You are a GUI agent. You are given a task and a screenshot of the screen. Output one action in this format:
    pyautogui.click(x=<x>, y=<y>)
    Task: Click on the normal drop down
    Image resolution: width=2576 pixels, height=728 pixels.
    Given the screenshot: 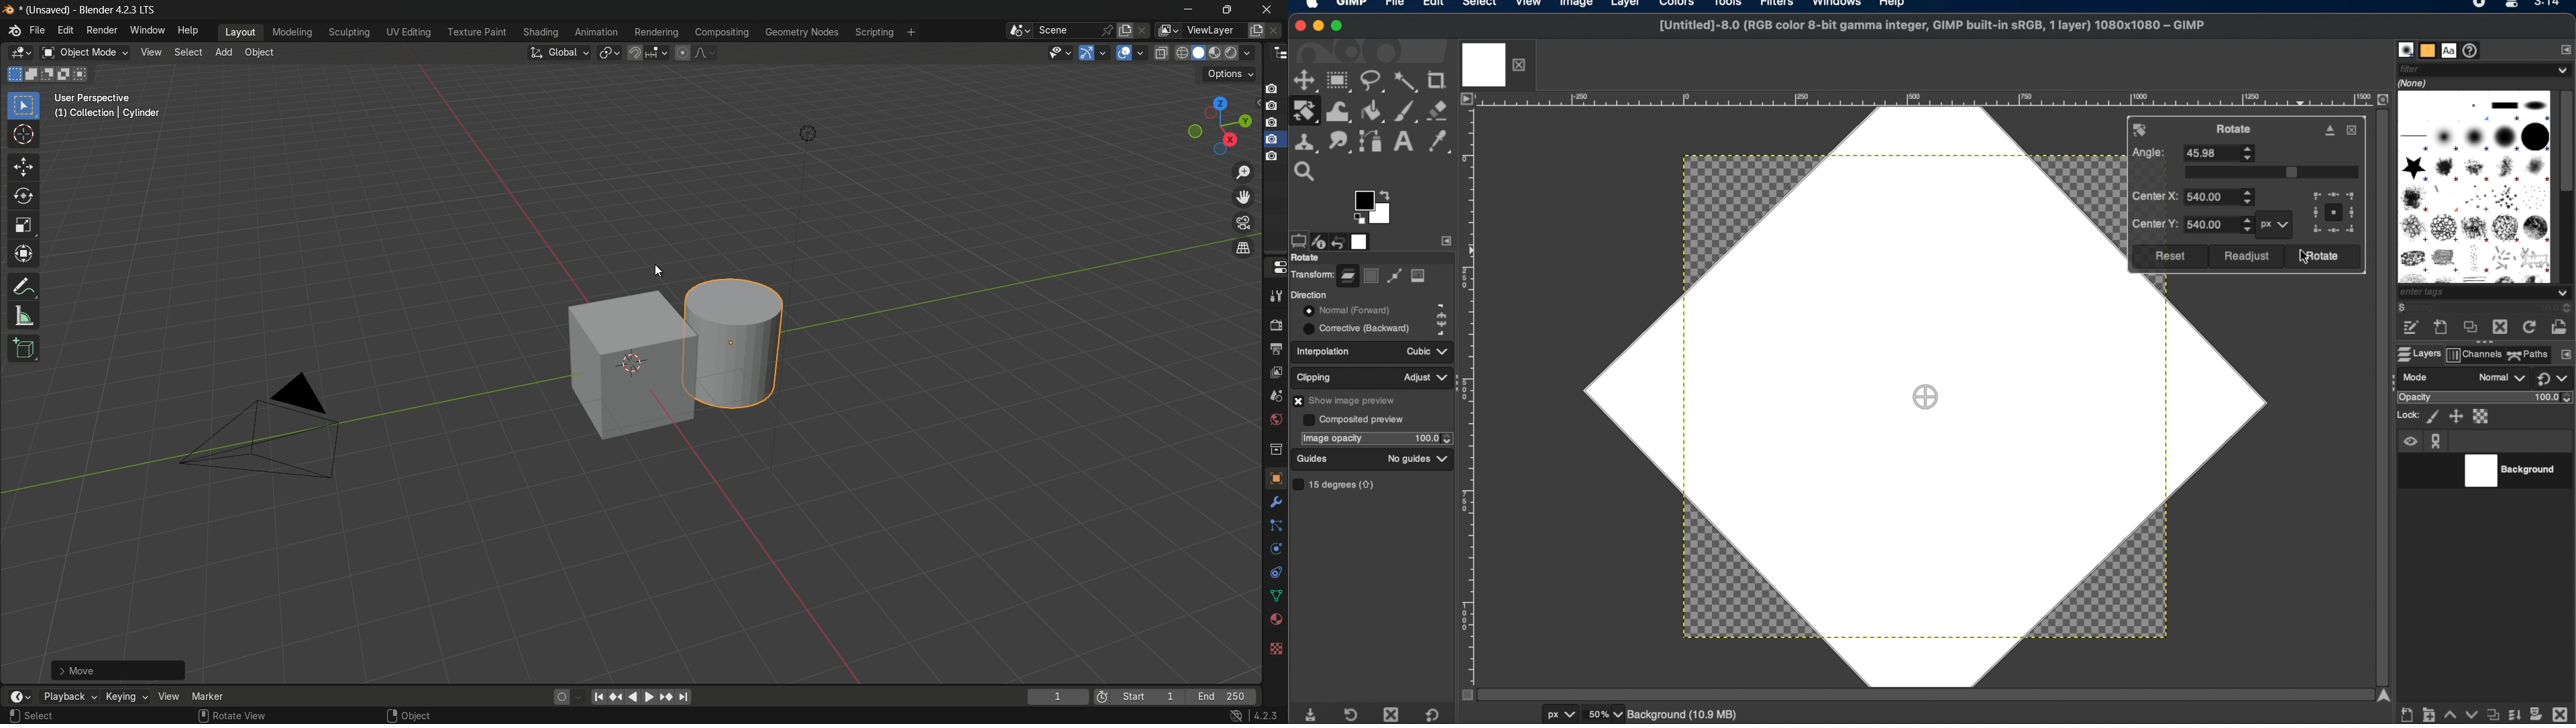 What is the action you would take?
    pyautogui.click(x=2500, y=379)
    